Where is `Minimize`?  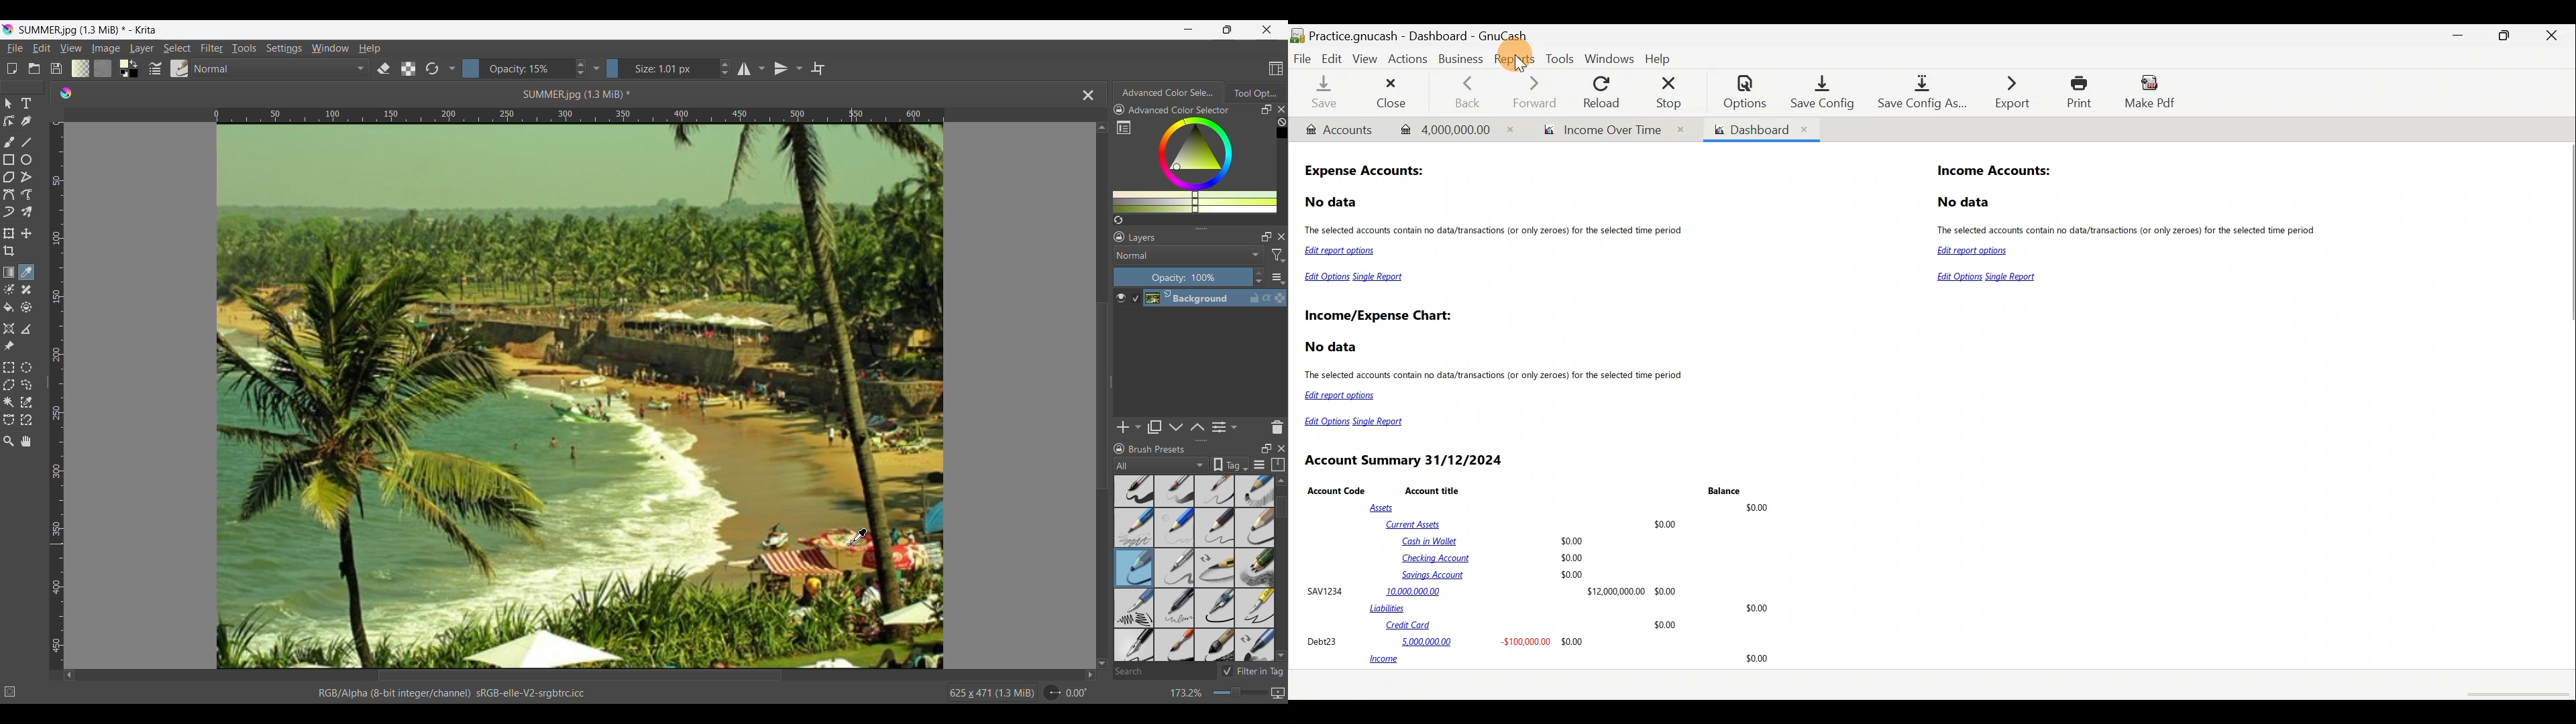 Minimize is located at coordinates (1189, 29).